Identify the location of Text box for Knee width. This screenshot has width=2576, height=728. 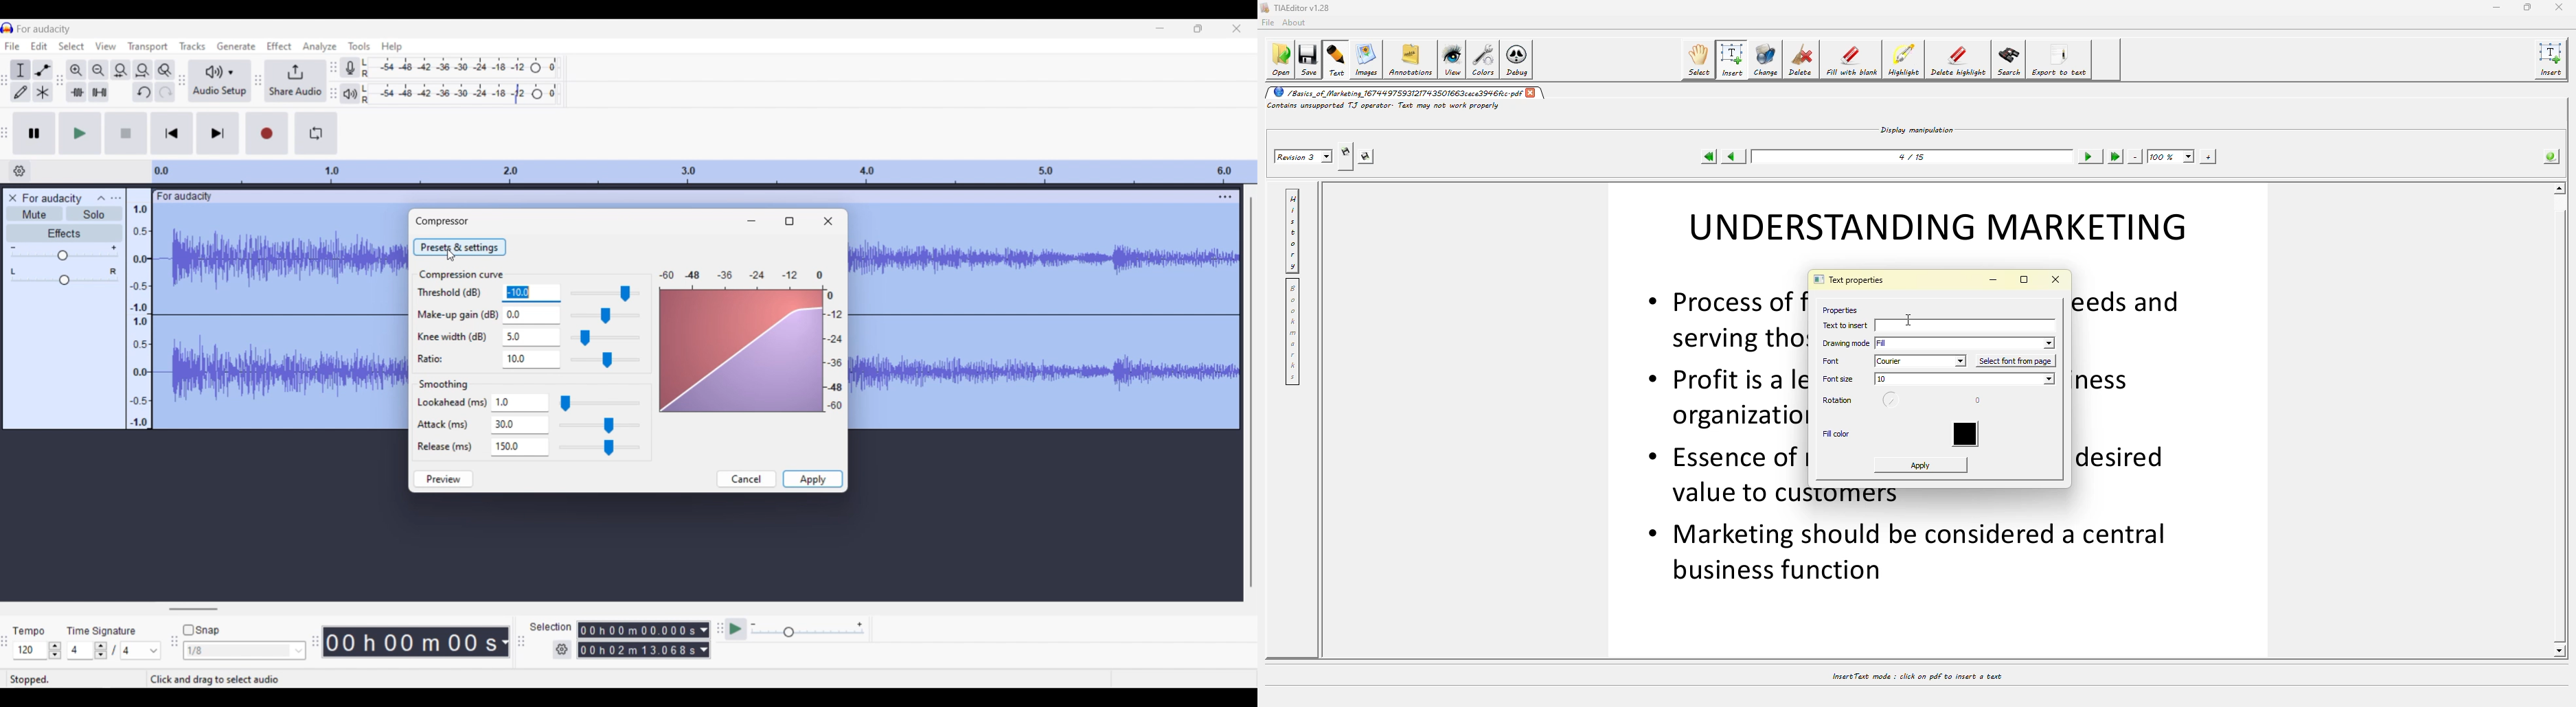
(529, 338).